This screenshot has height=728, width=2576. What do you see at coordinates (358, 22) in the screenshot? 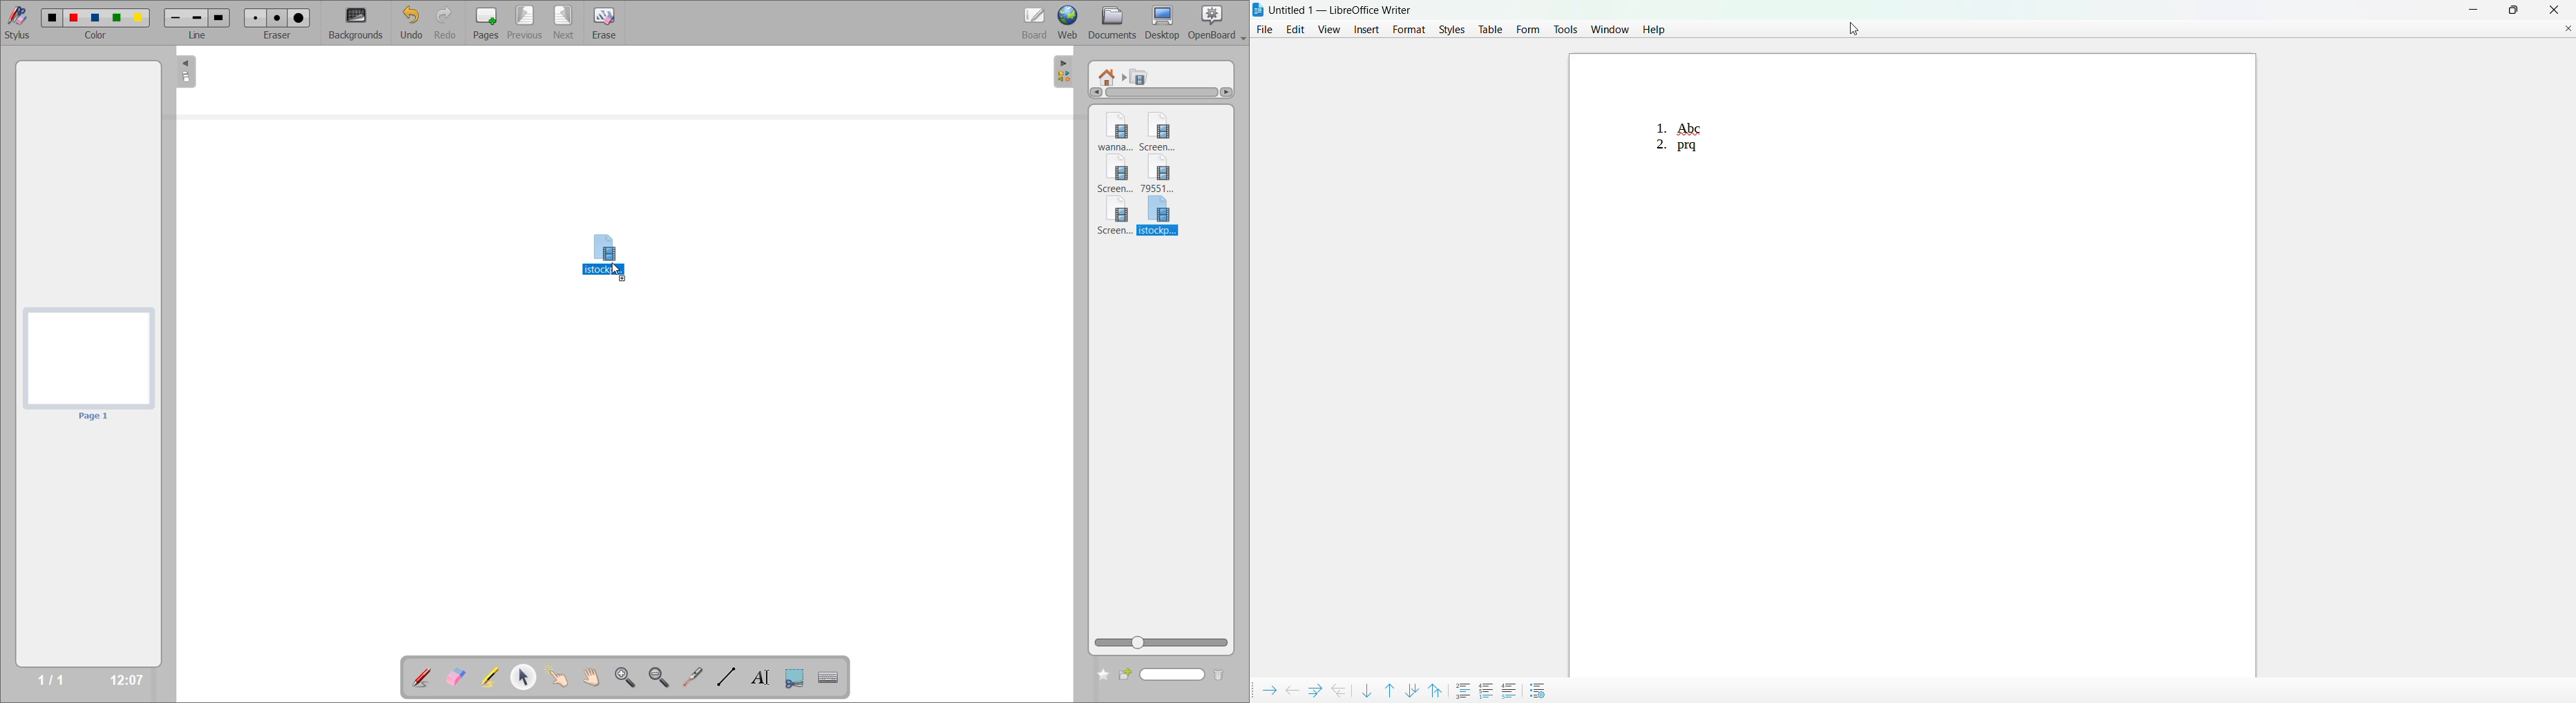
I see `backgrounds` at bounding box center [358, 22].